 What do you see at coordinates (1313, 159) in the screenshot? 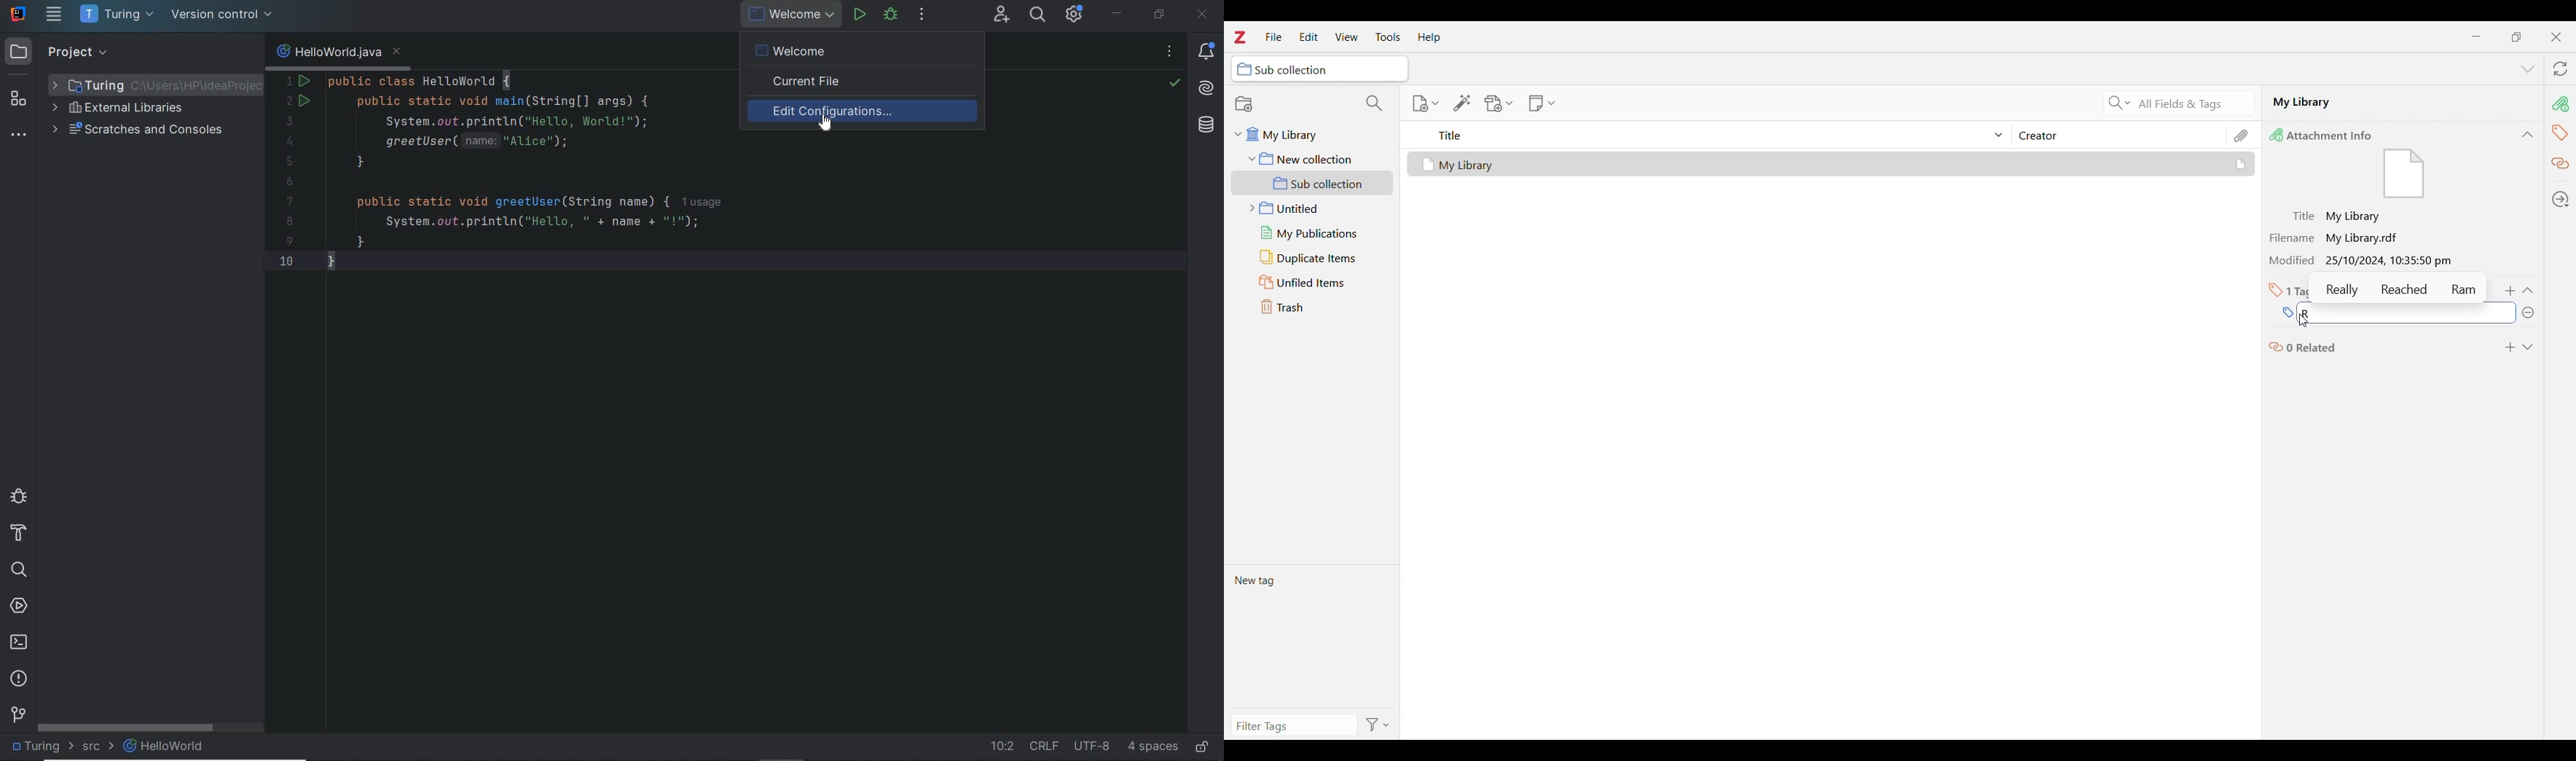
I see `New collection folder` at bounding box center [1313, 159].